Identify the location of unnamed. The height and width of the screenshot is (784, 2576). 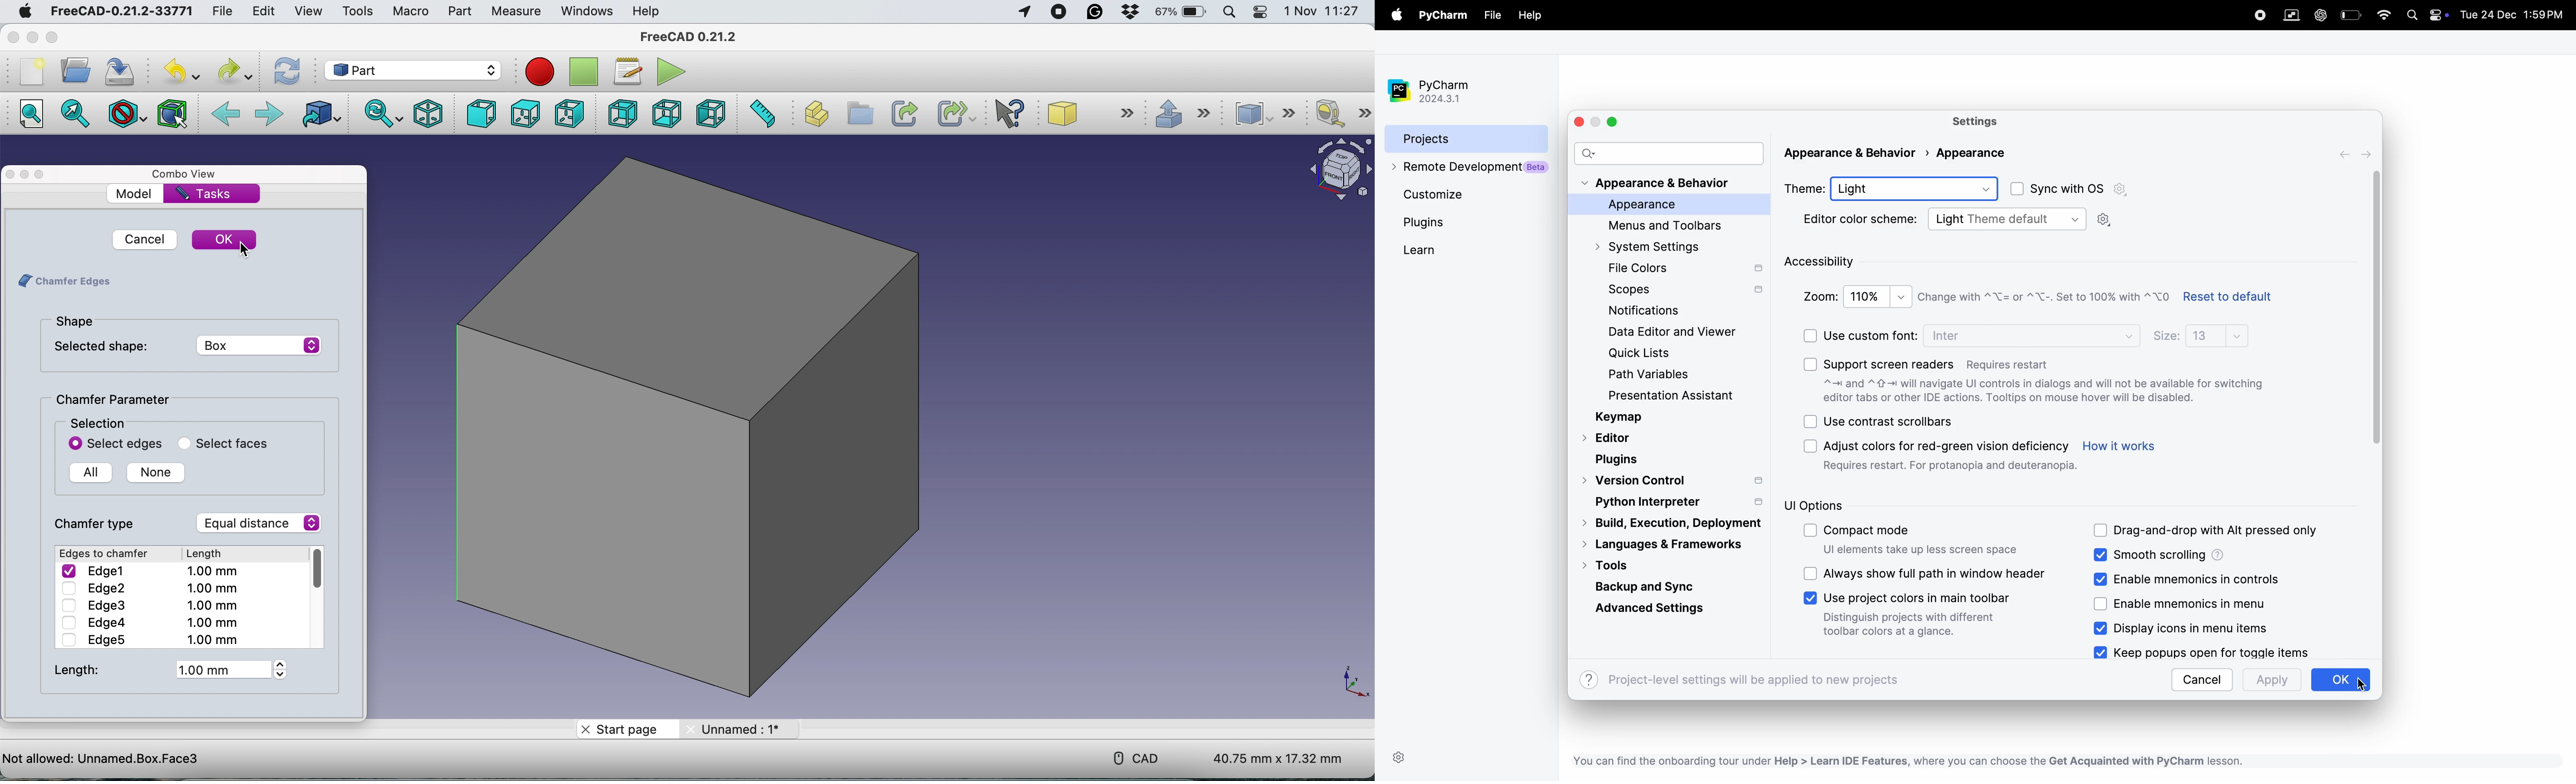
(731, 729).